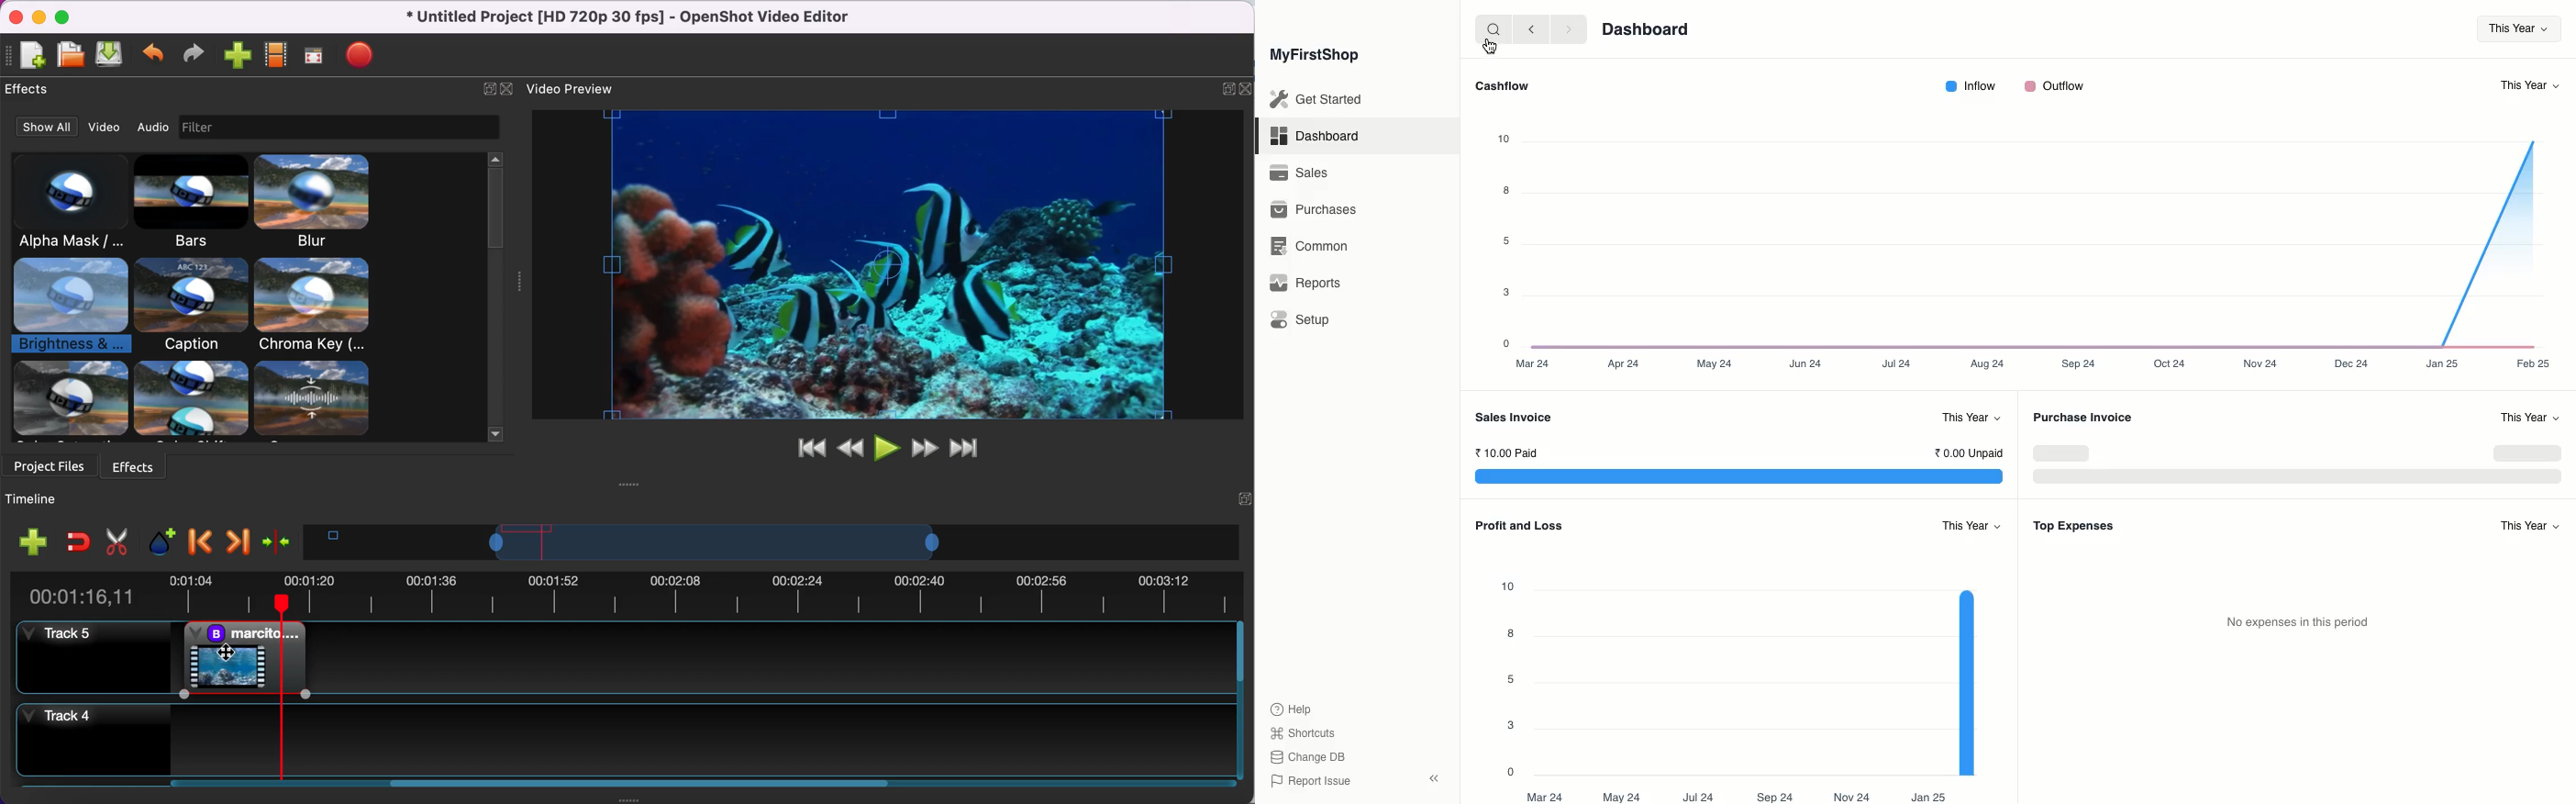 This screenshot has width=2576, height=812. Describe the element at coordinates (1505, 239) in the screenshot. I see `5` at that location.